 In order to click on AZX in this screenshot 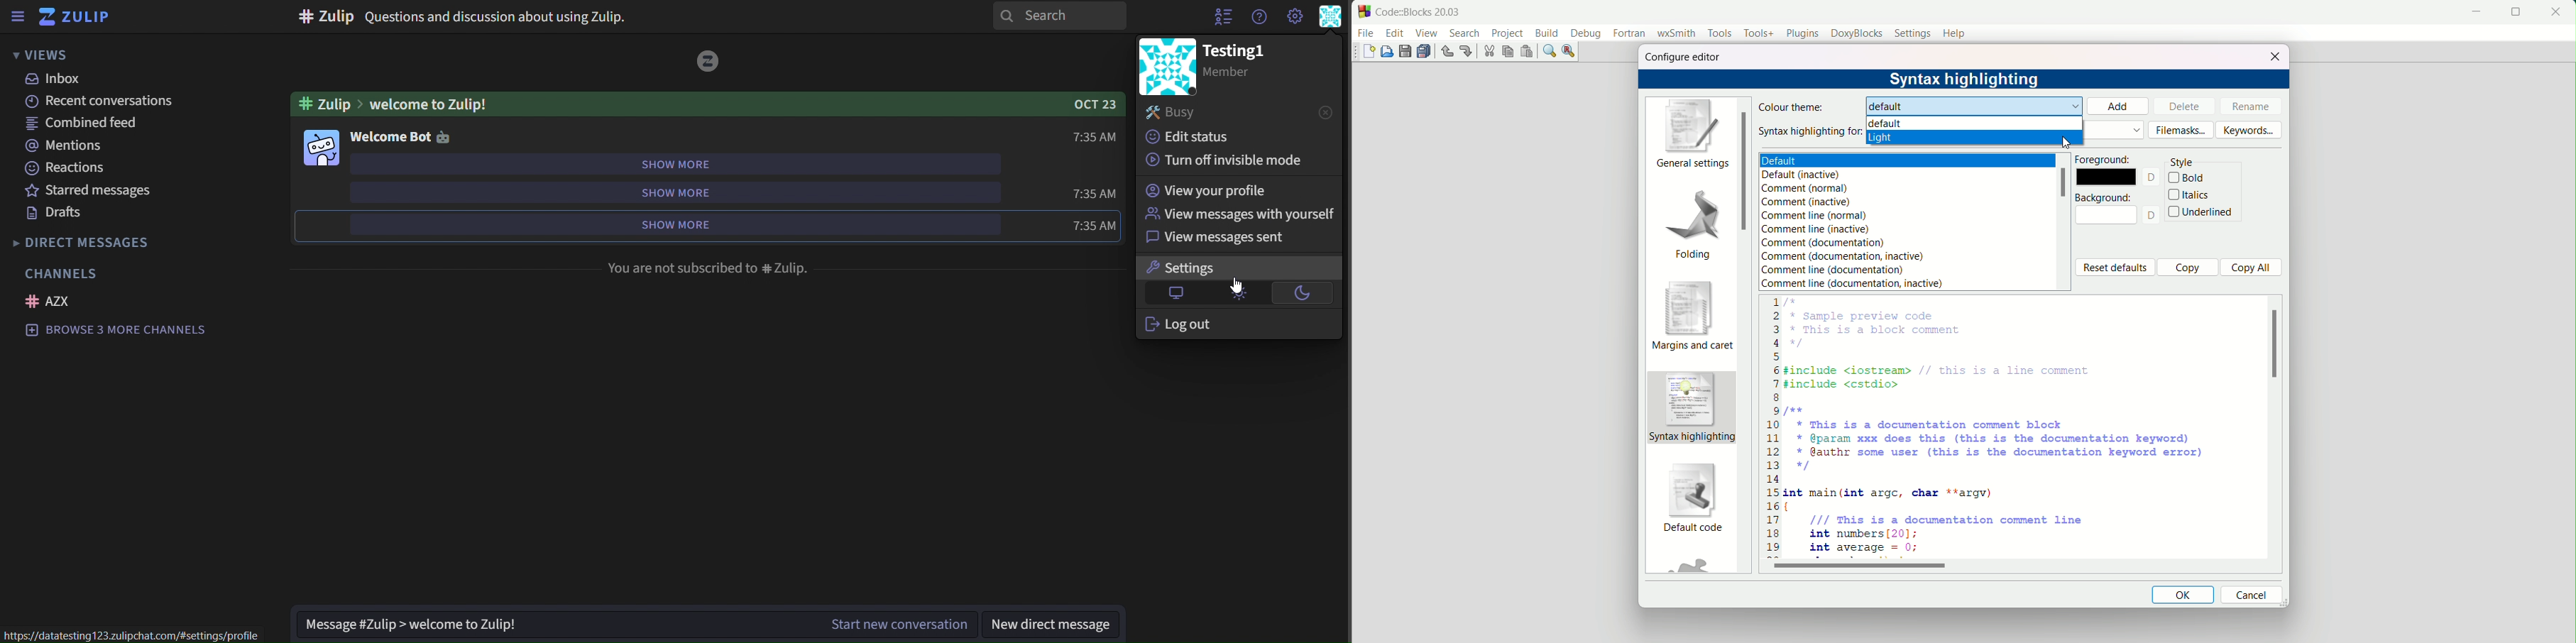, I will do `click(53, 302)`.